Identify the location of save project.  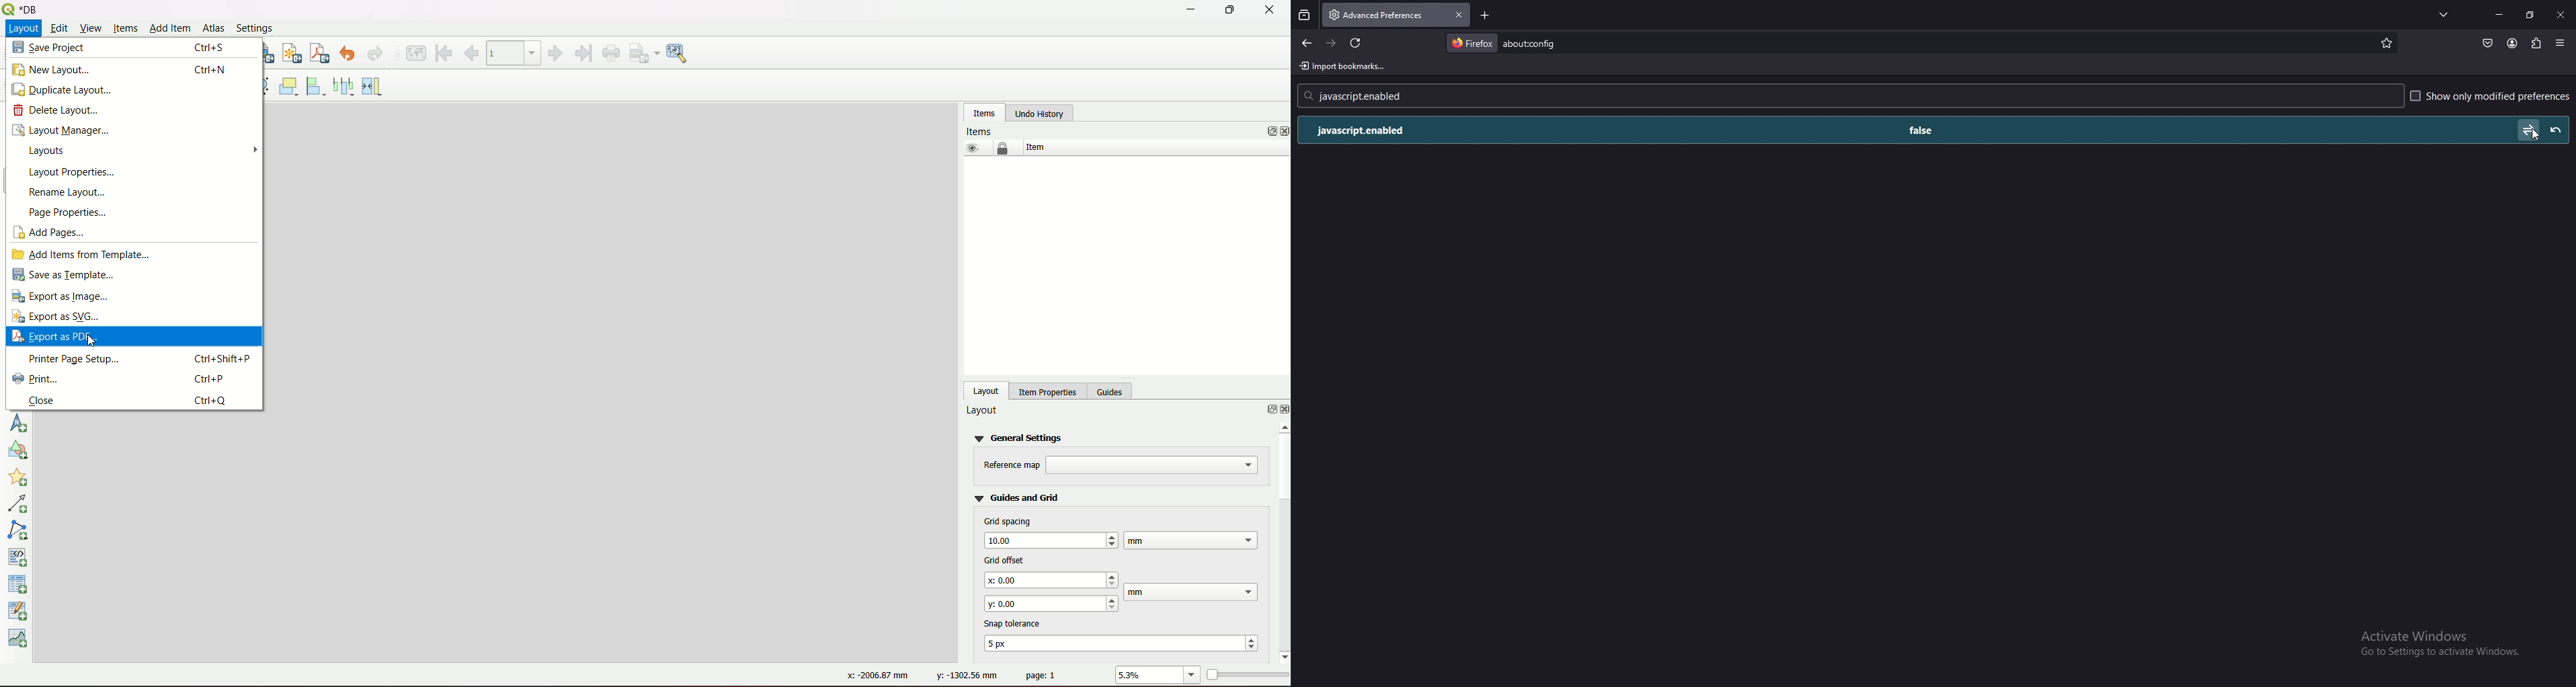
(48, 46).